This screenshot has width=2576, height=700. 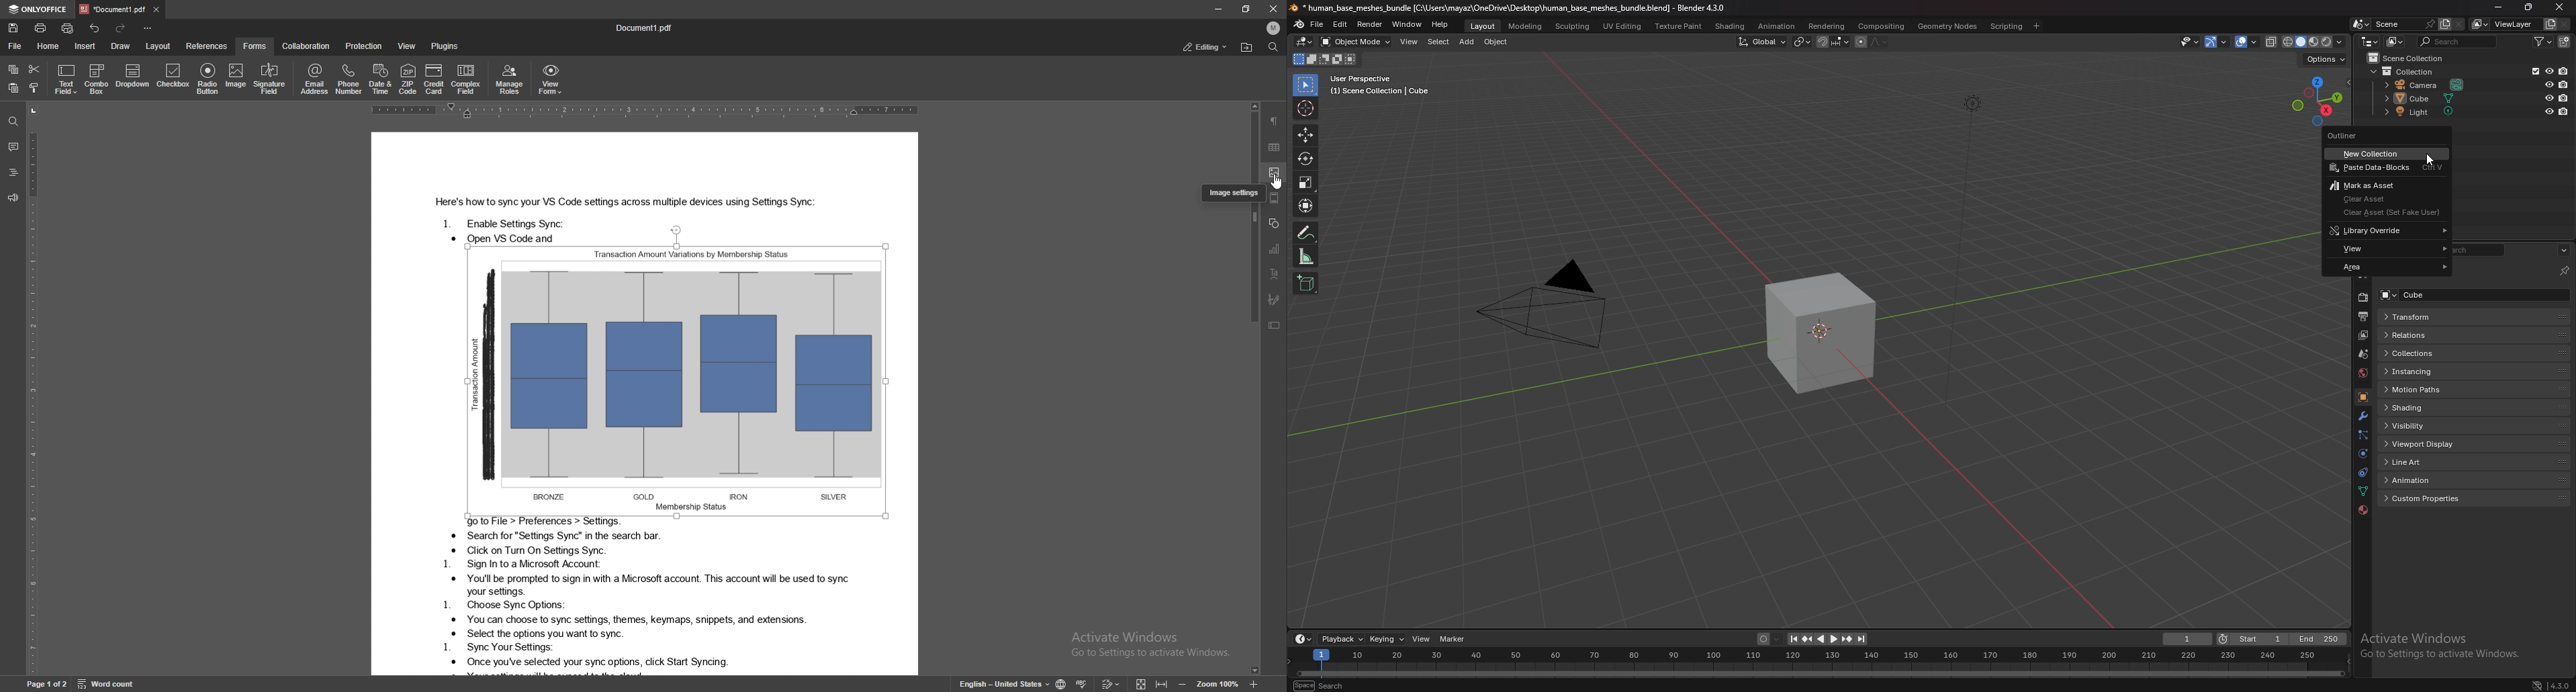 What do you see at coordinates (1947, 26) in the screenshot?
I see `geometry nodes` at bounding box center [1947, 26].